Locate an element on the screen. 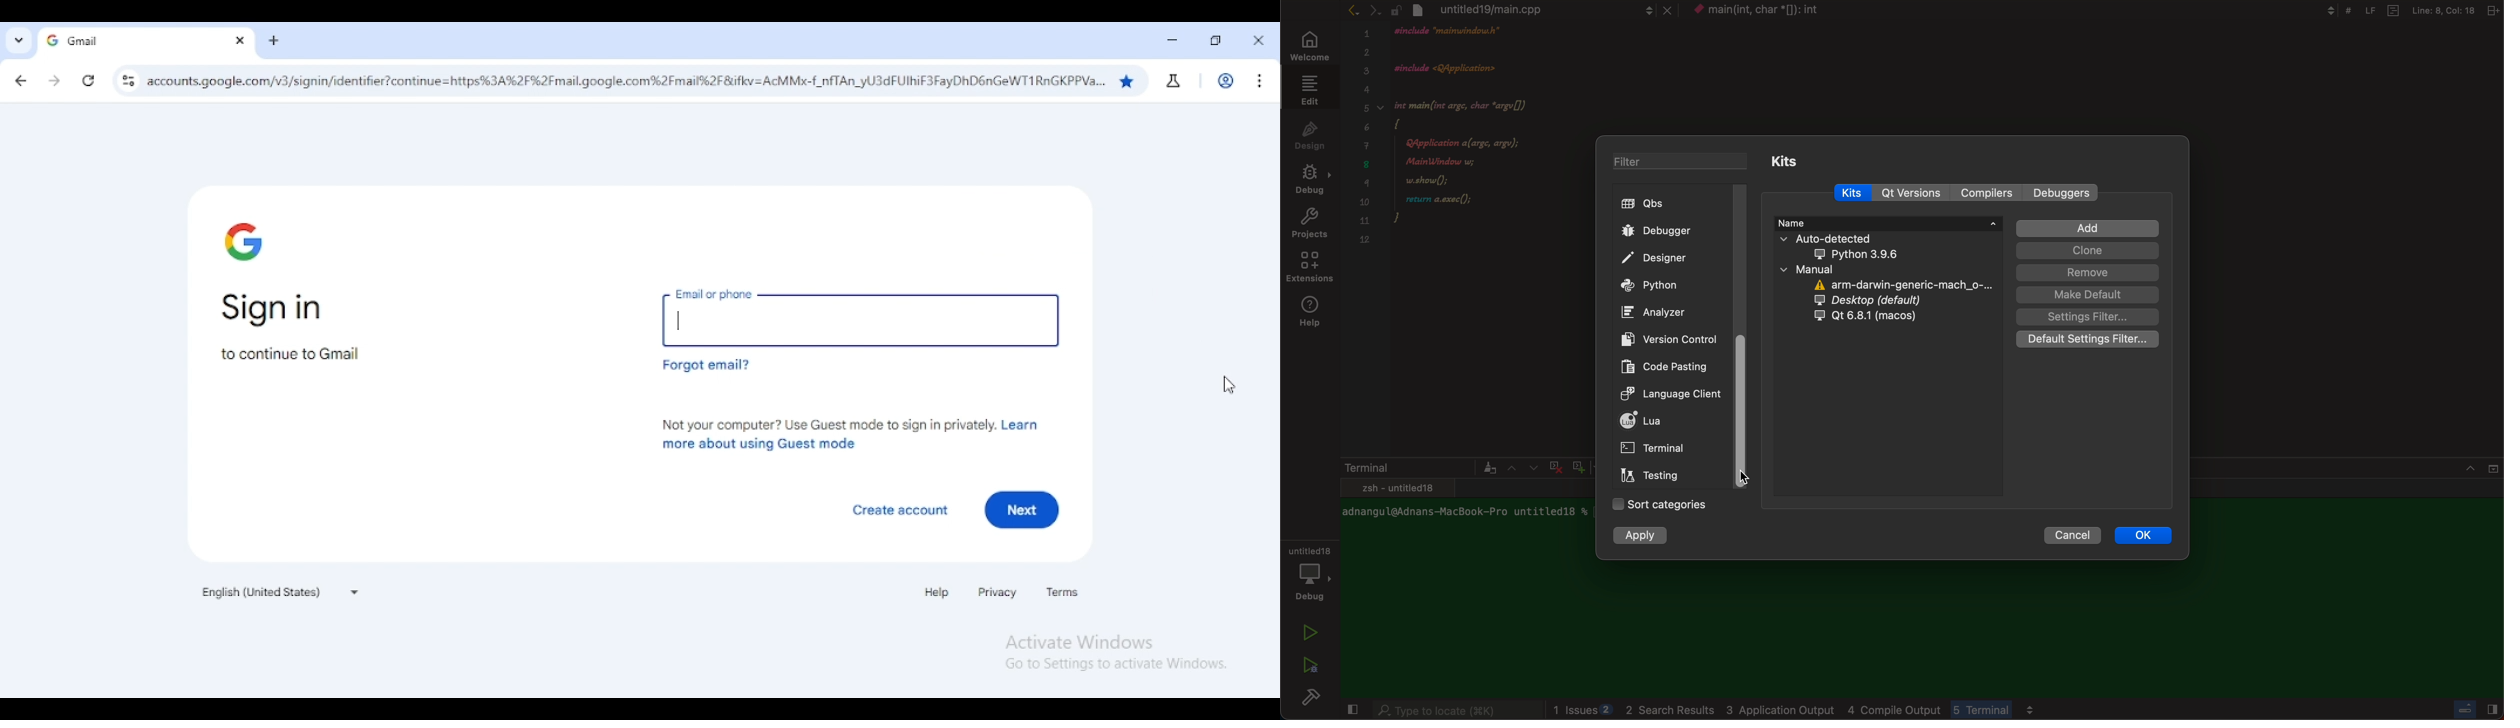 The width and height of the screenshot is (2520, 728). file name is located at coordinates (1773, 12).